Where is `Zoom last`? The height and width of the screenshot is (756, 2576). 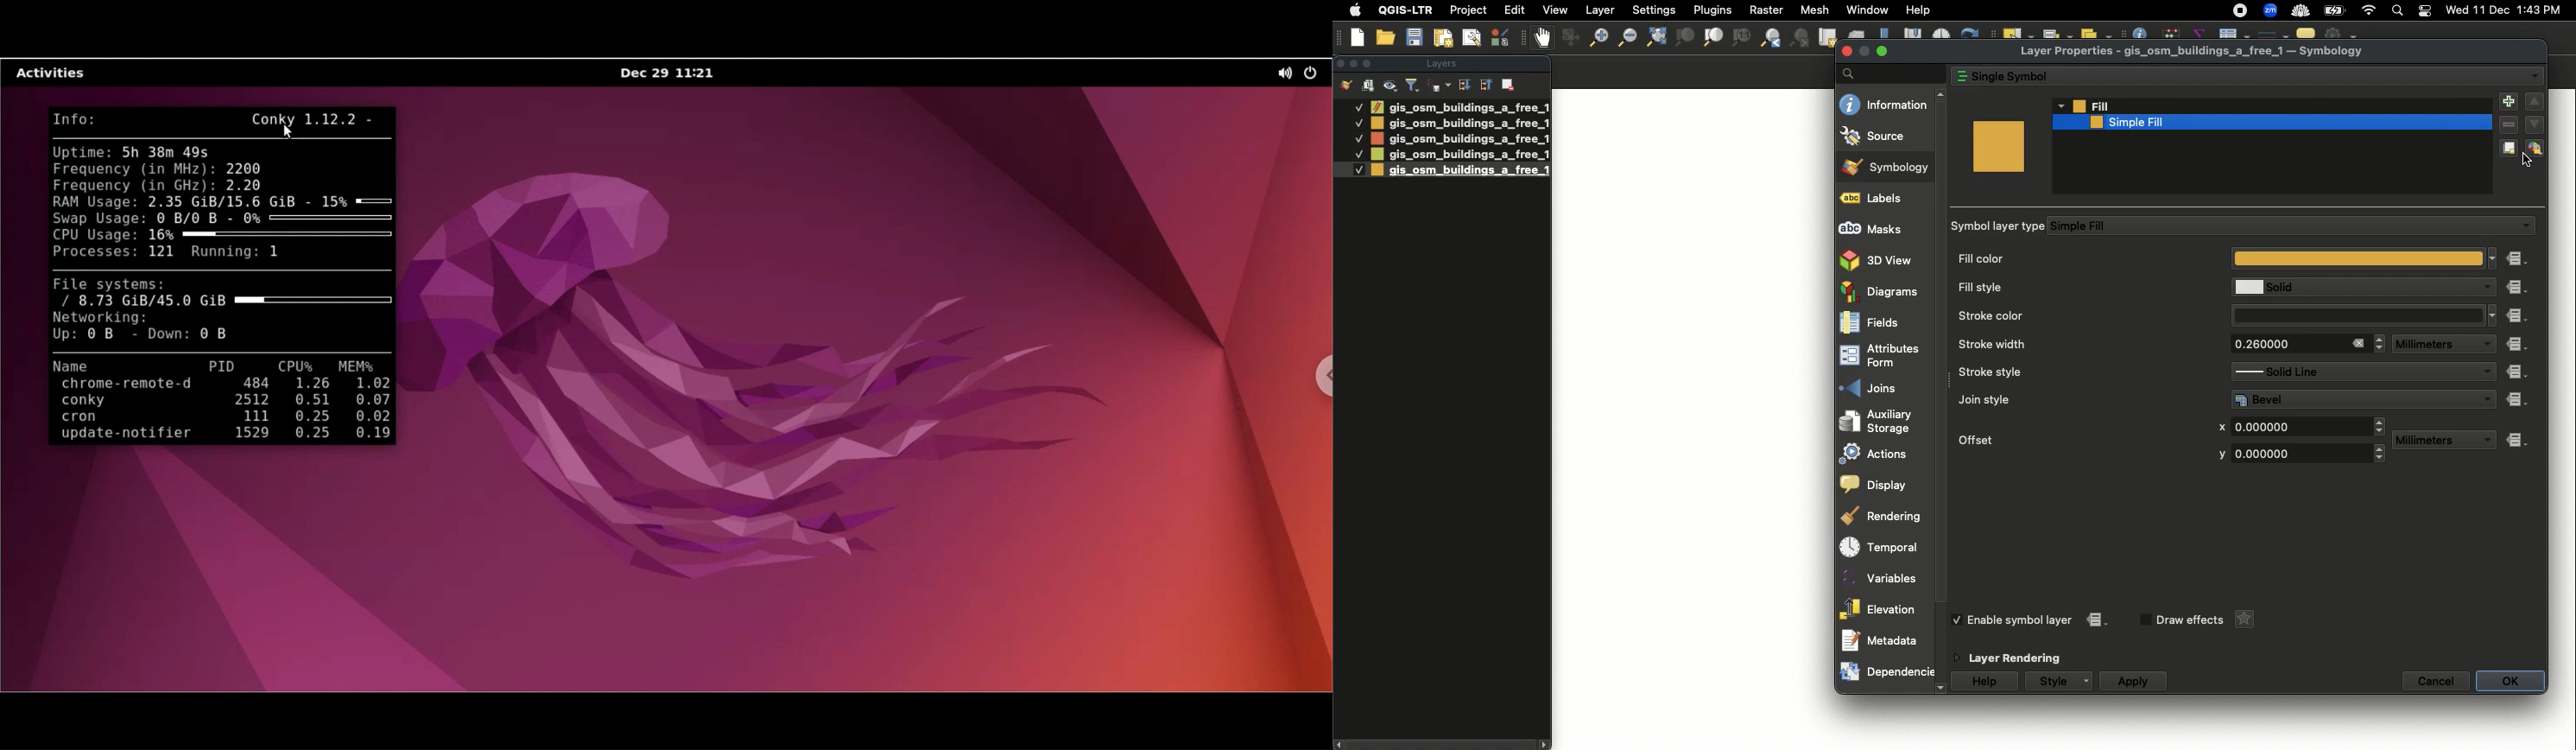
Zoom last is located at coordinates (1770, 38).